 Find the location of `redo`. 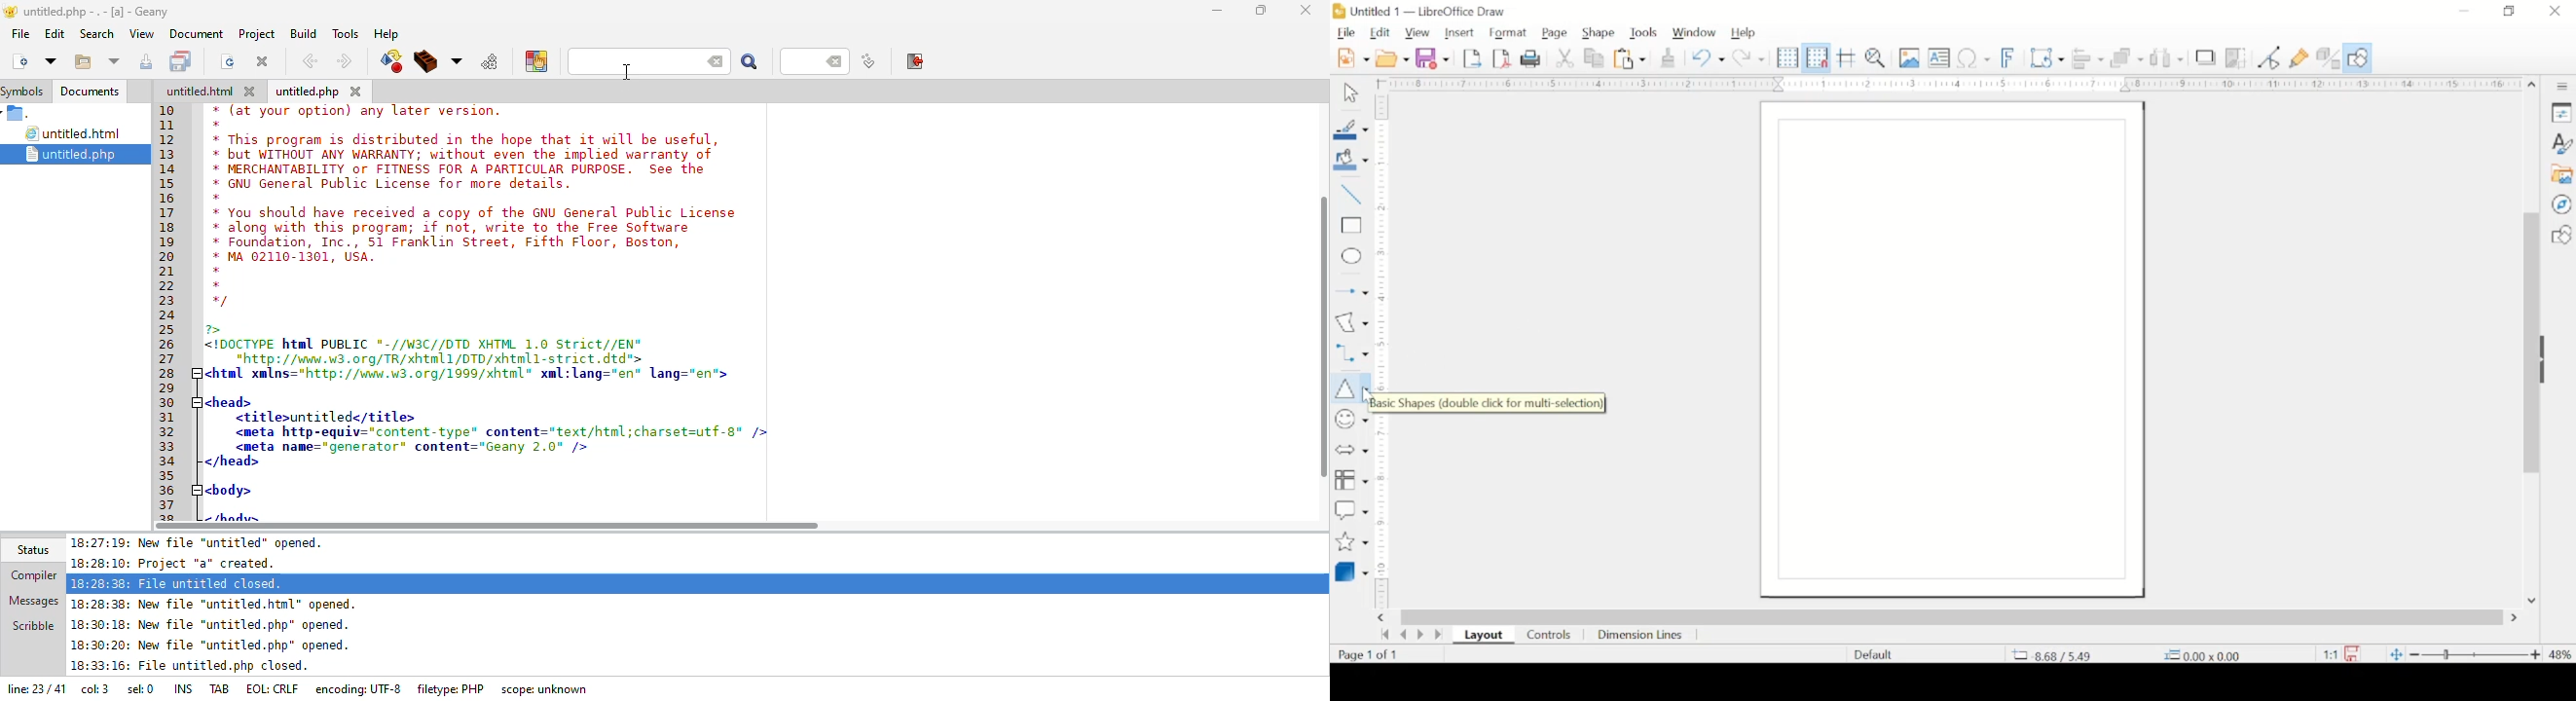

redo is located at coordinates (1750, 58).